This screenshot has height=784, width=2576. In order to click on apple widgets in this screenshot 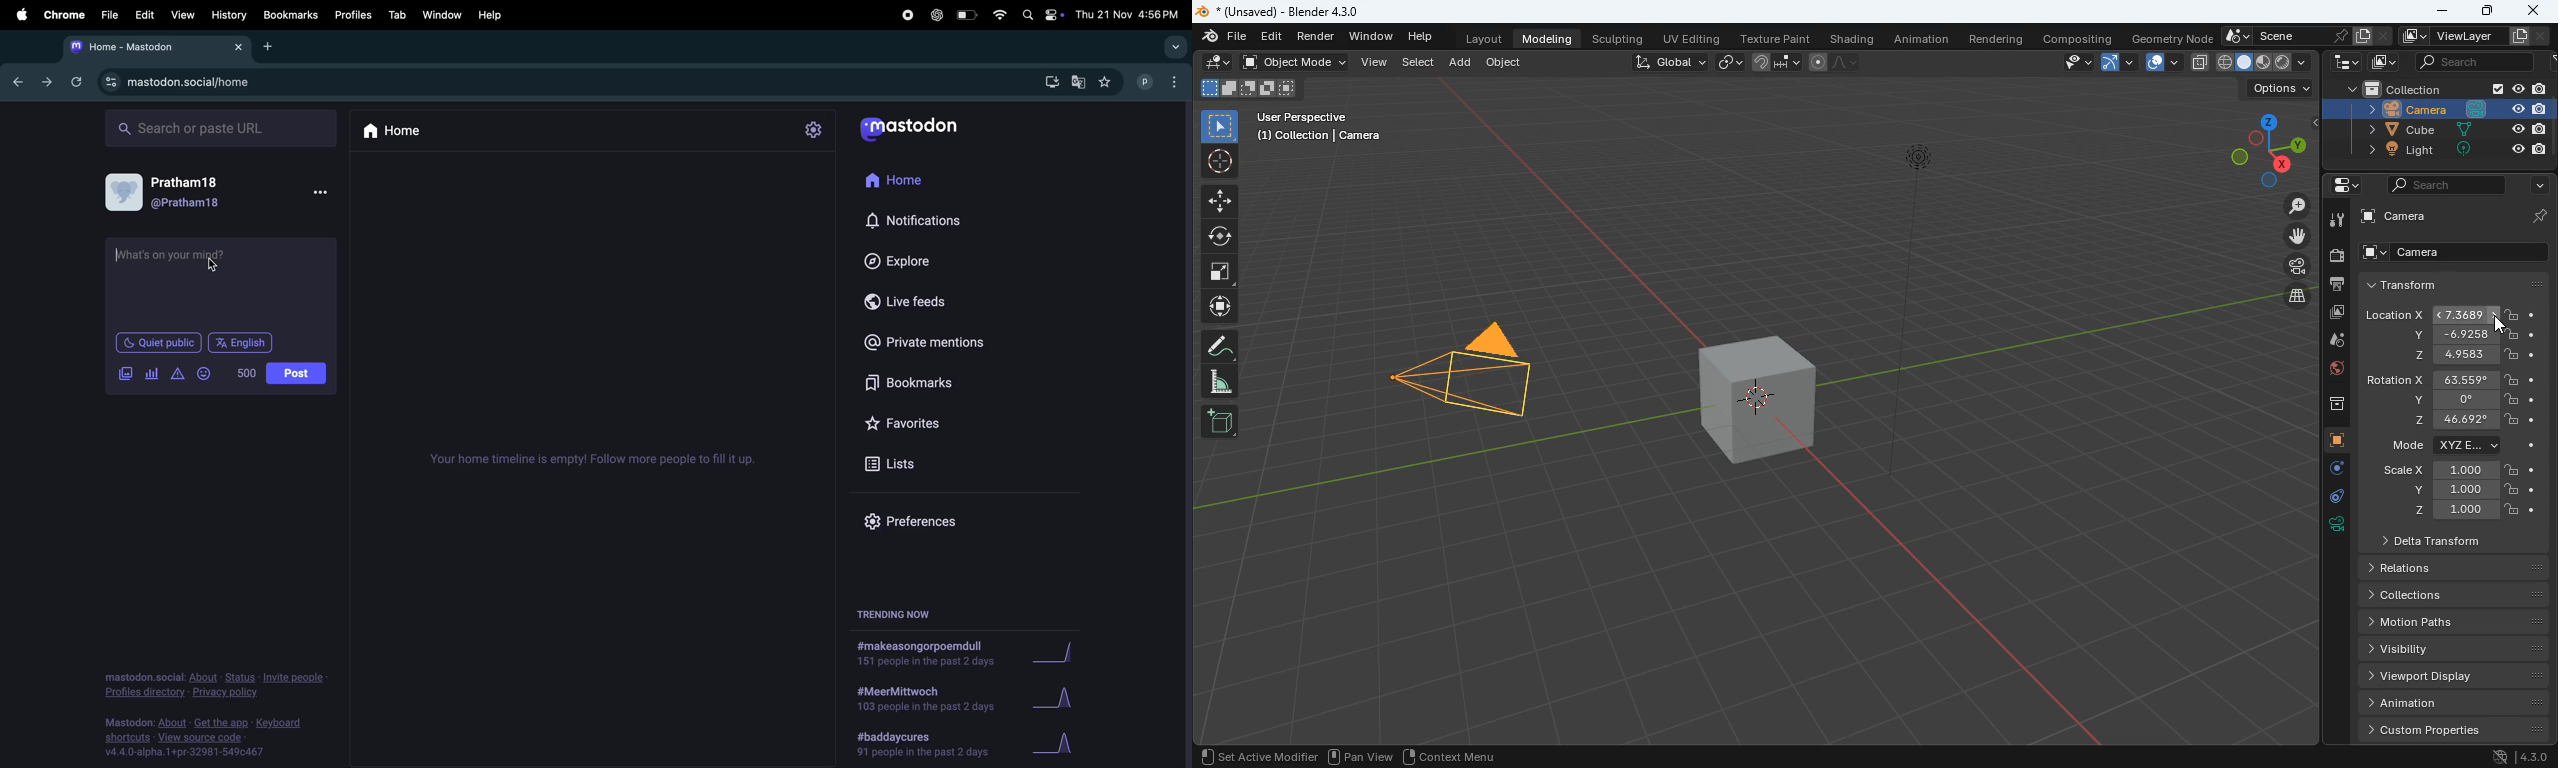, I will do `click(1054, 14)`.